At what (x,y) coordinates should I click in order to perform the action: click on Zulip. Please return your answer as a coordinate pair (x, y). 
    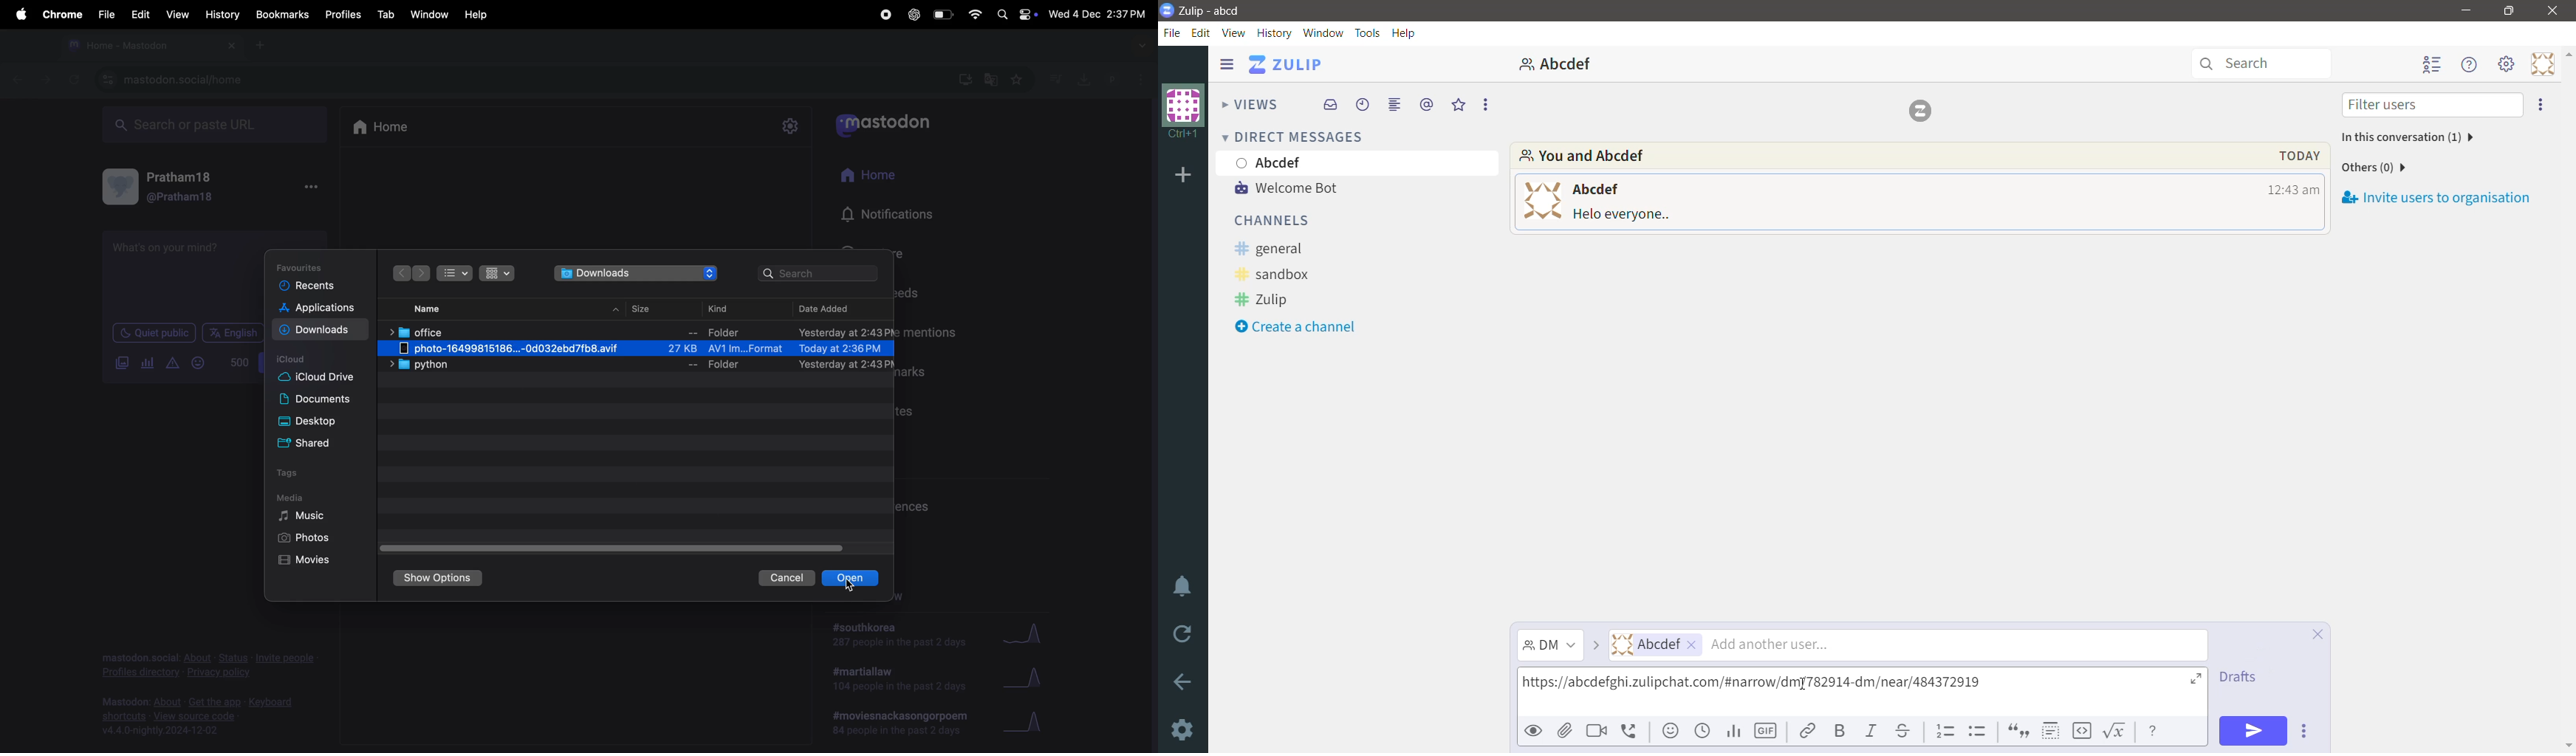
    Looking at the image, I should click on (1266, 299).